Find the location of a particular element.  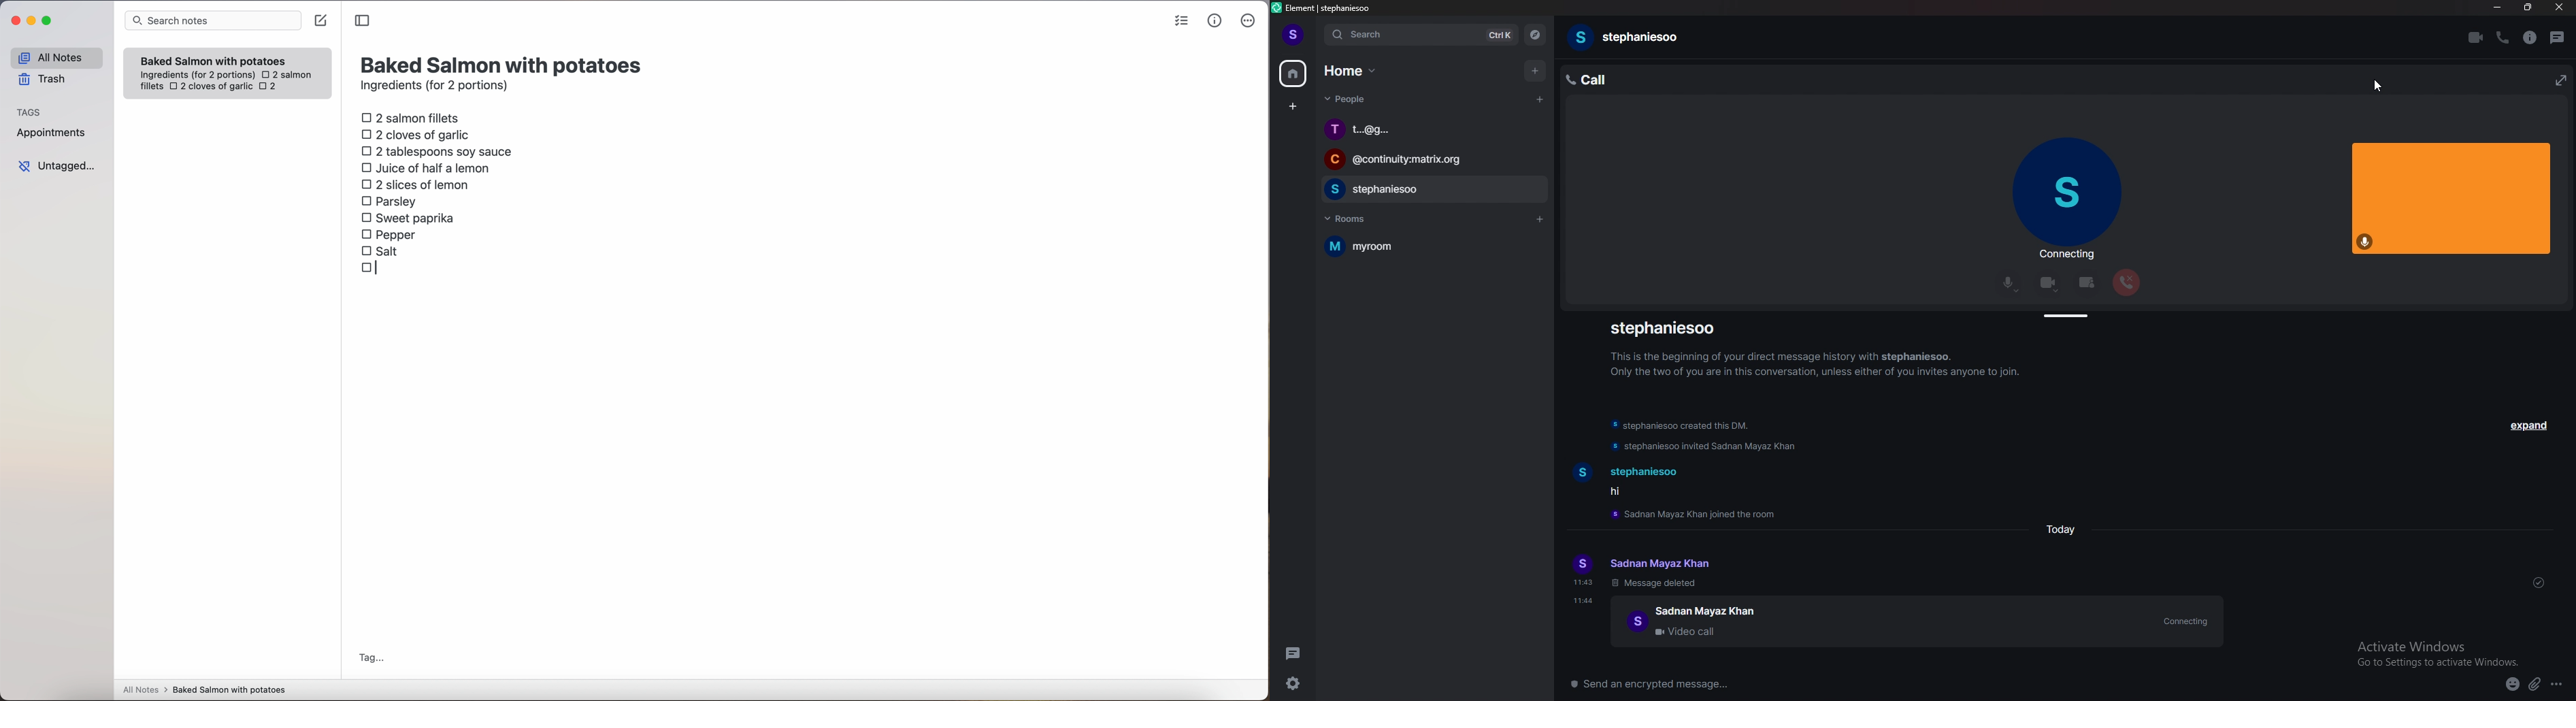

expand is located at coordinates (2558, 79).